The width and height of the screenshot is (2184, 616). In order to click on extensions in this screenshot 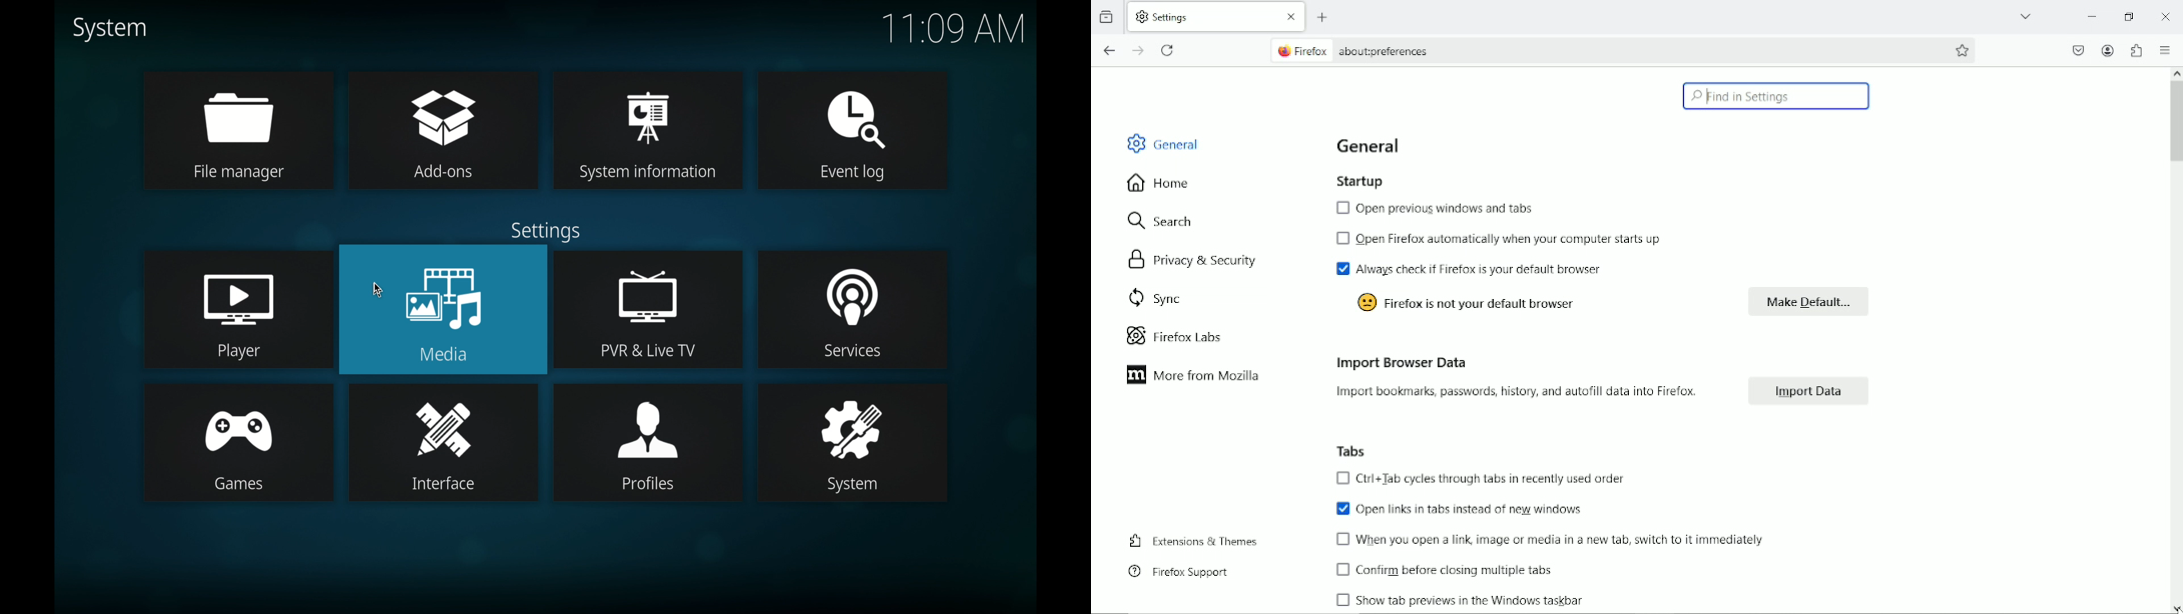, I will do `click(2136, 50)`.